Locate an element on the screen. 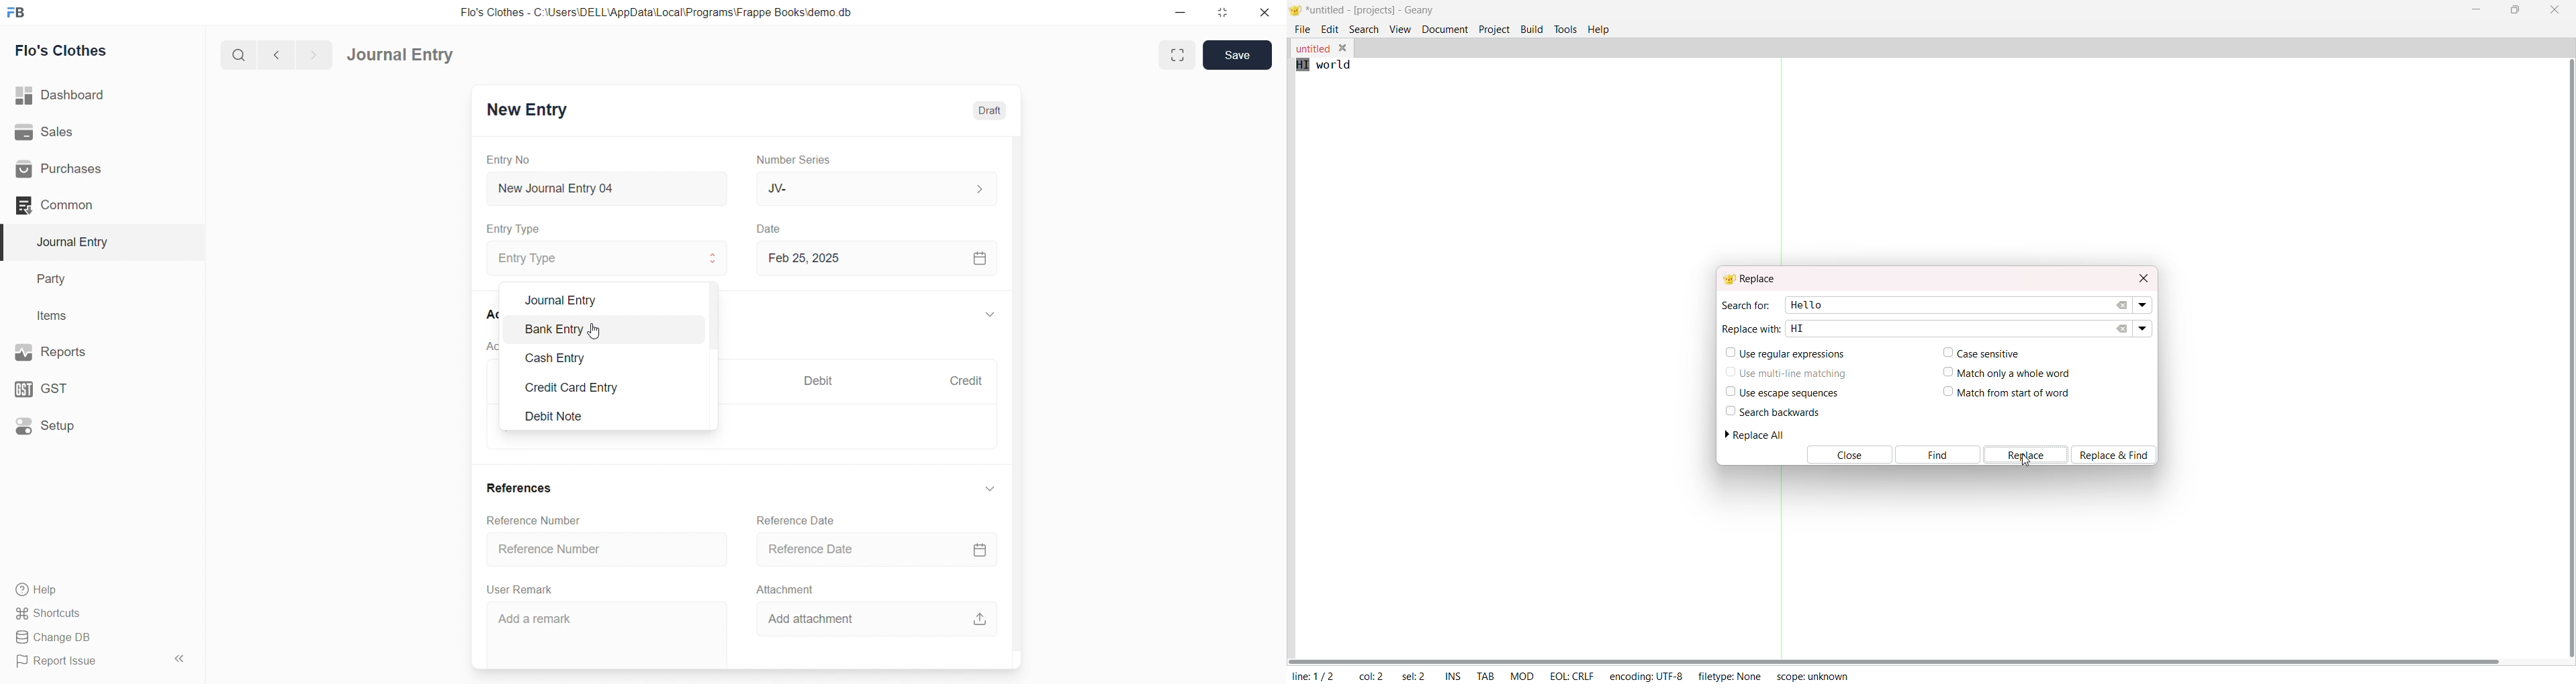  Party is located at coordinates (94, 280).